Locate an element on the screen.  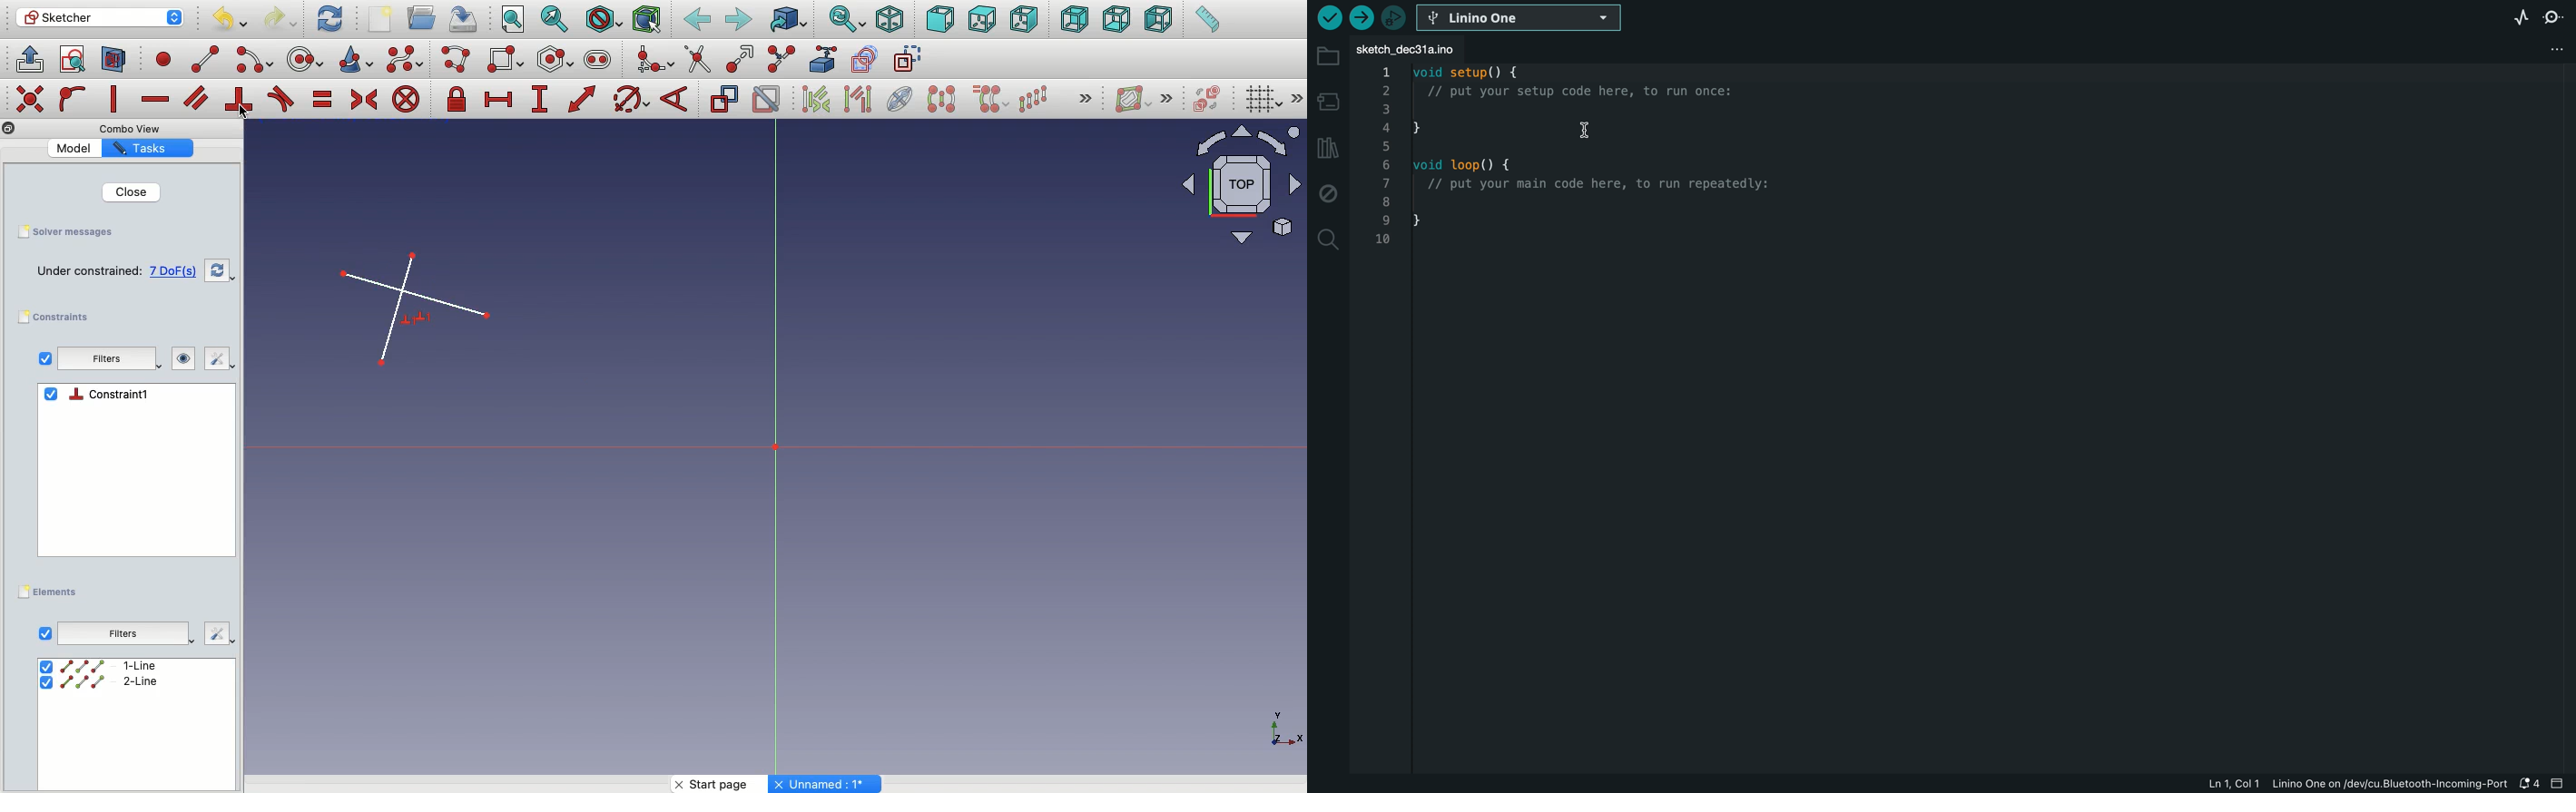
Associated constraints is located at coordinates (819, 99).